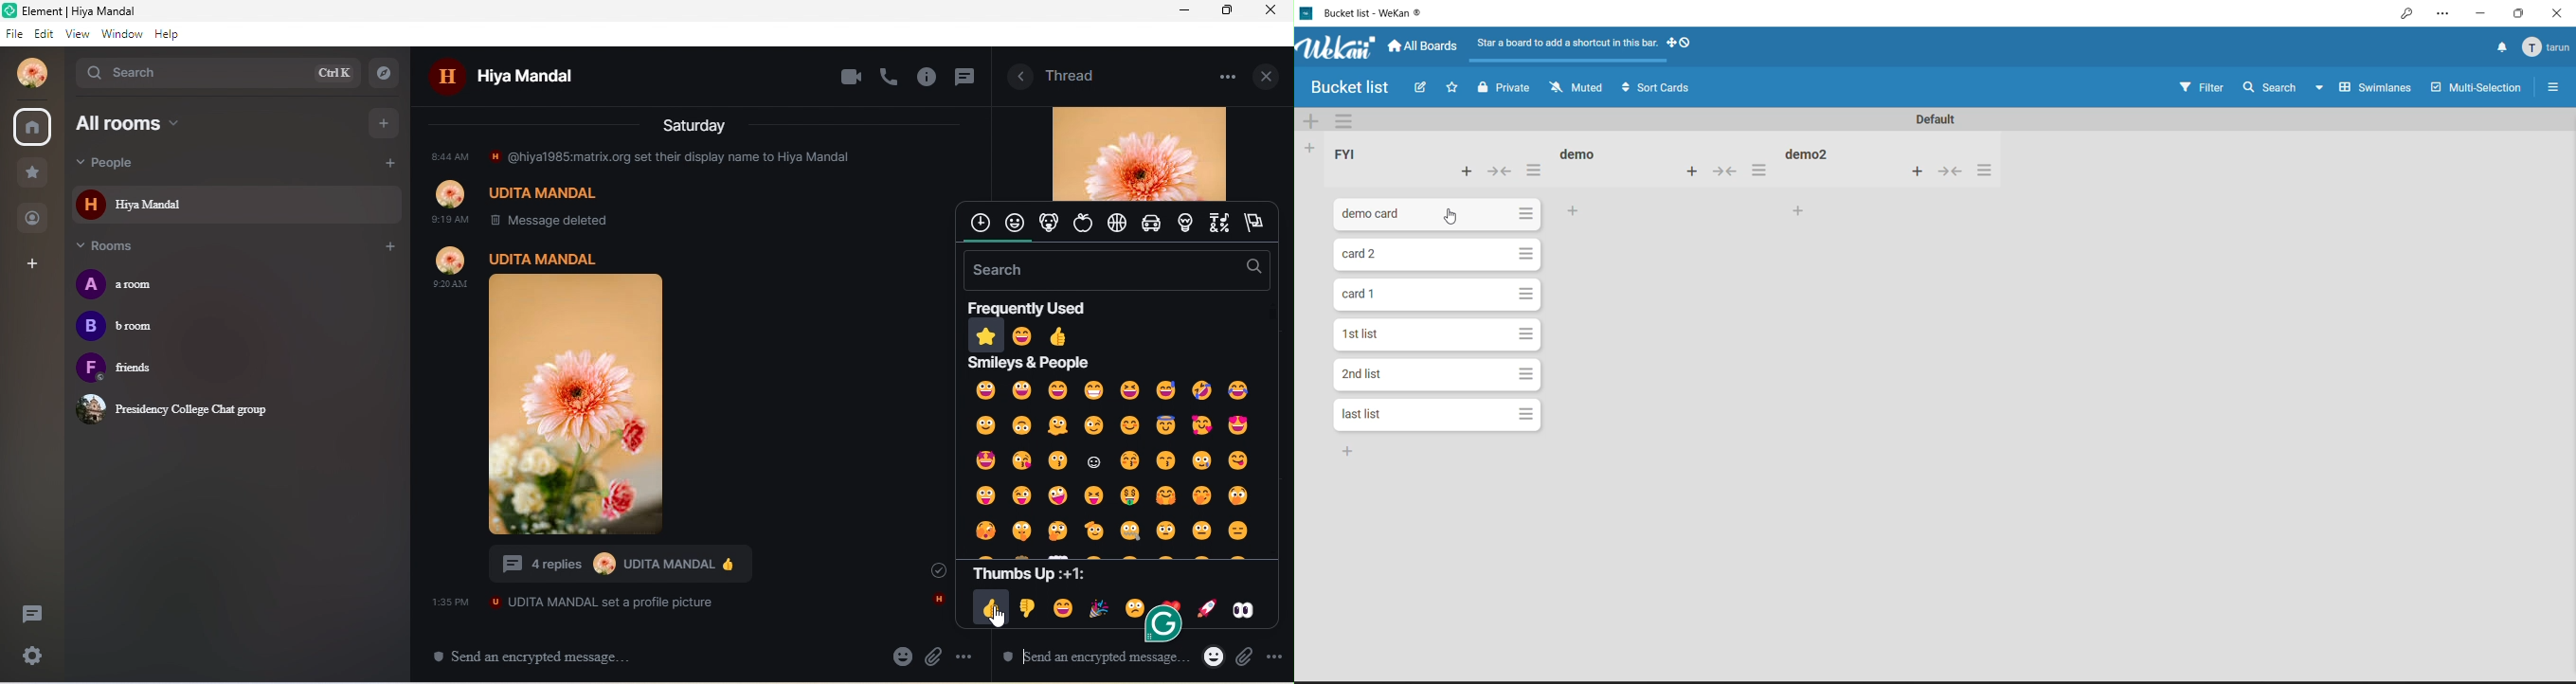 The width and height of the screenshot is (2576, 700). I want to click on send an encrypted message, so click(541, 657).